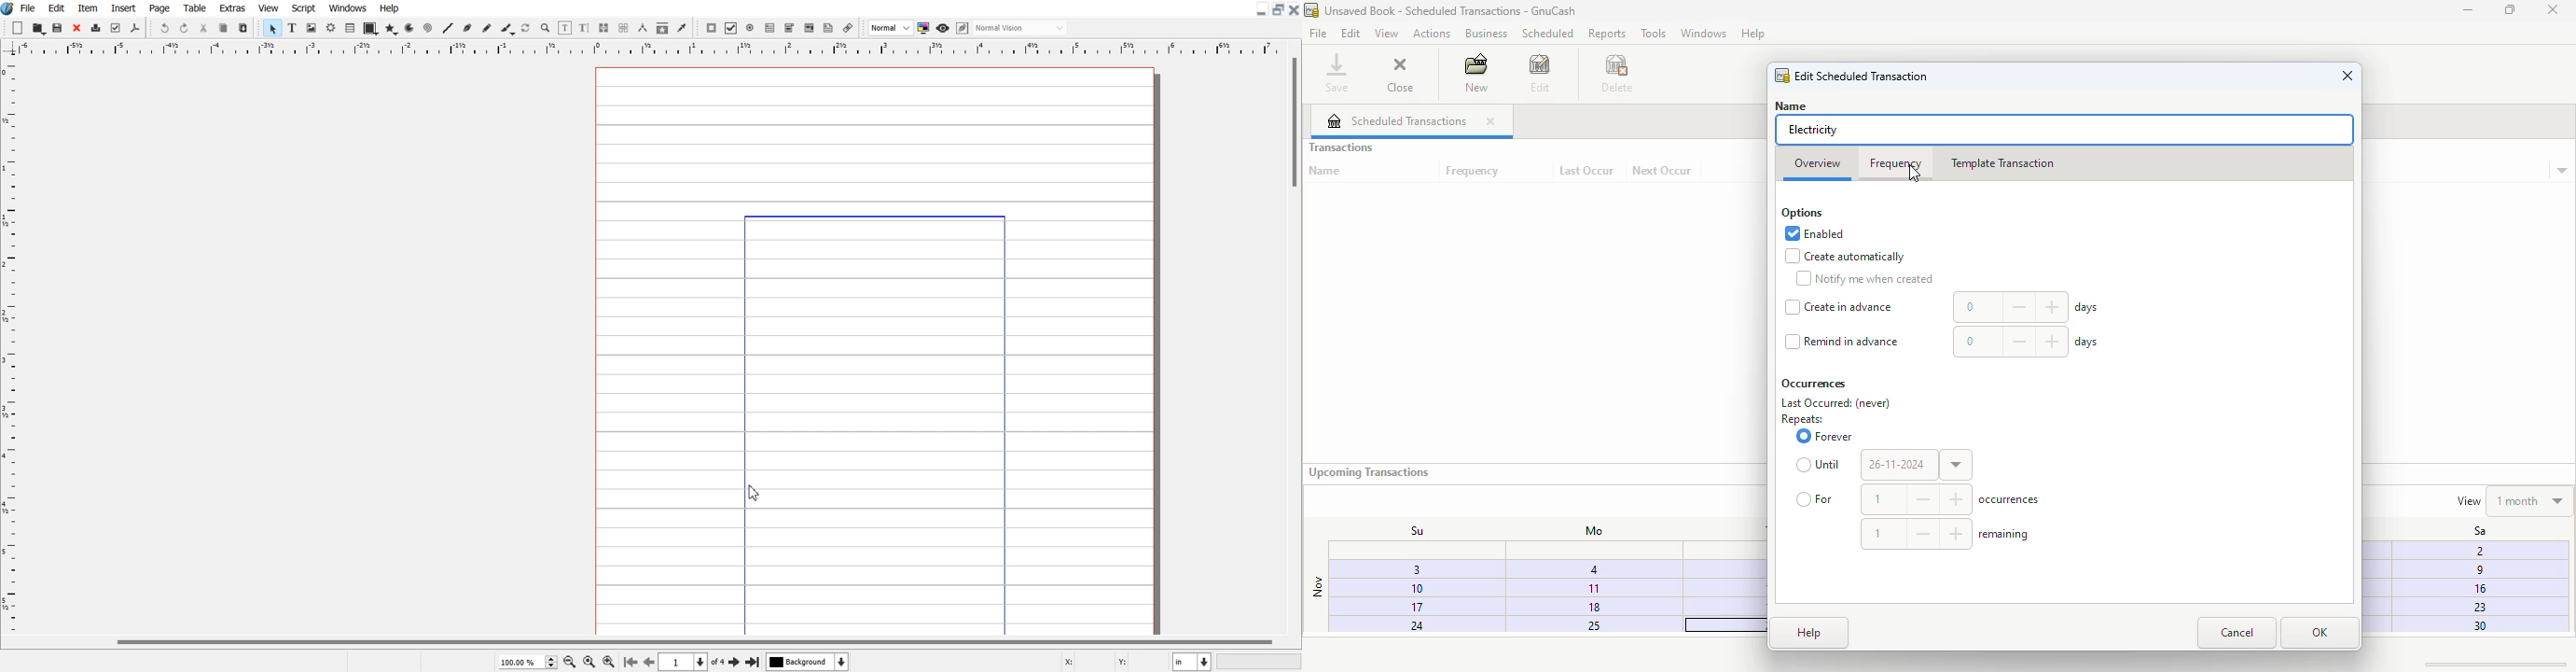  What do you see at coordinates (1294, 345) in the screenshot?
I see `Vertical Scroll bar` at bounding box center [1294, 345].